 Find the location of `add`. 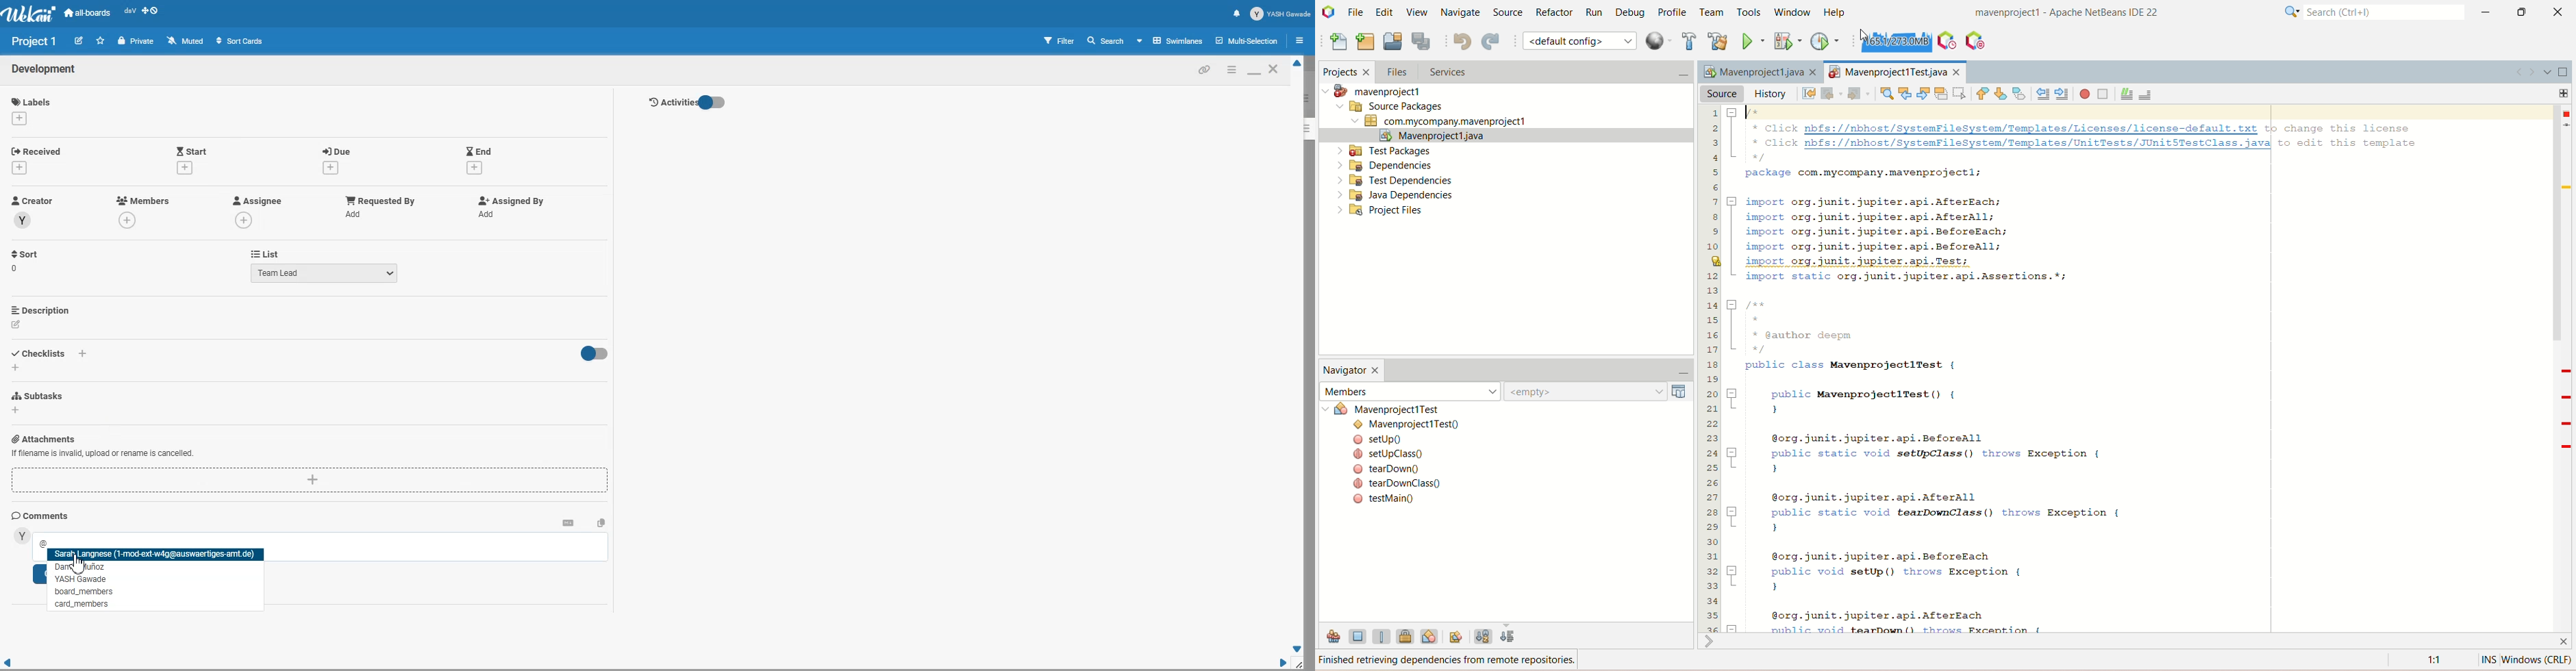

add is located at coordinates (328, 168).